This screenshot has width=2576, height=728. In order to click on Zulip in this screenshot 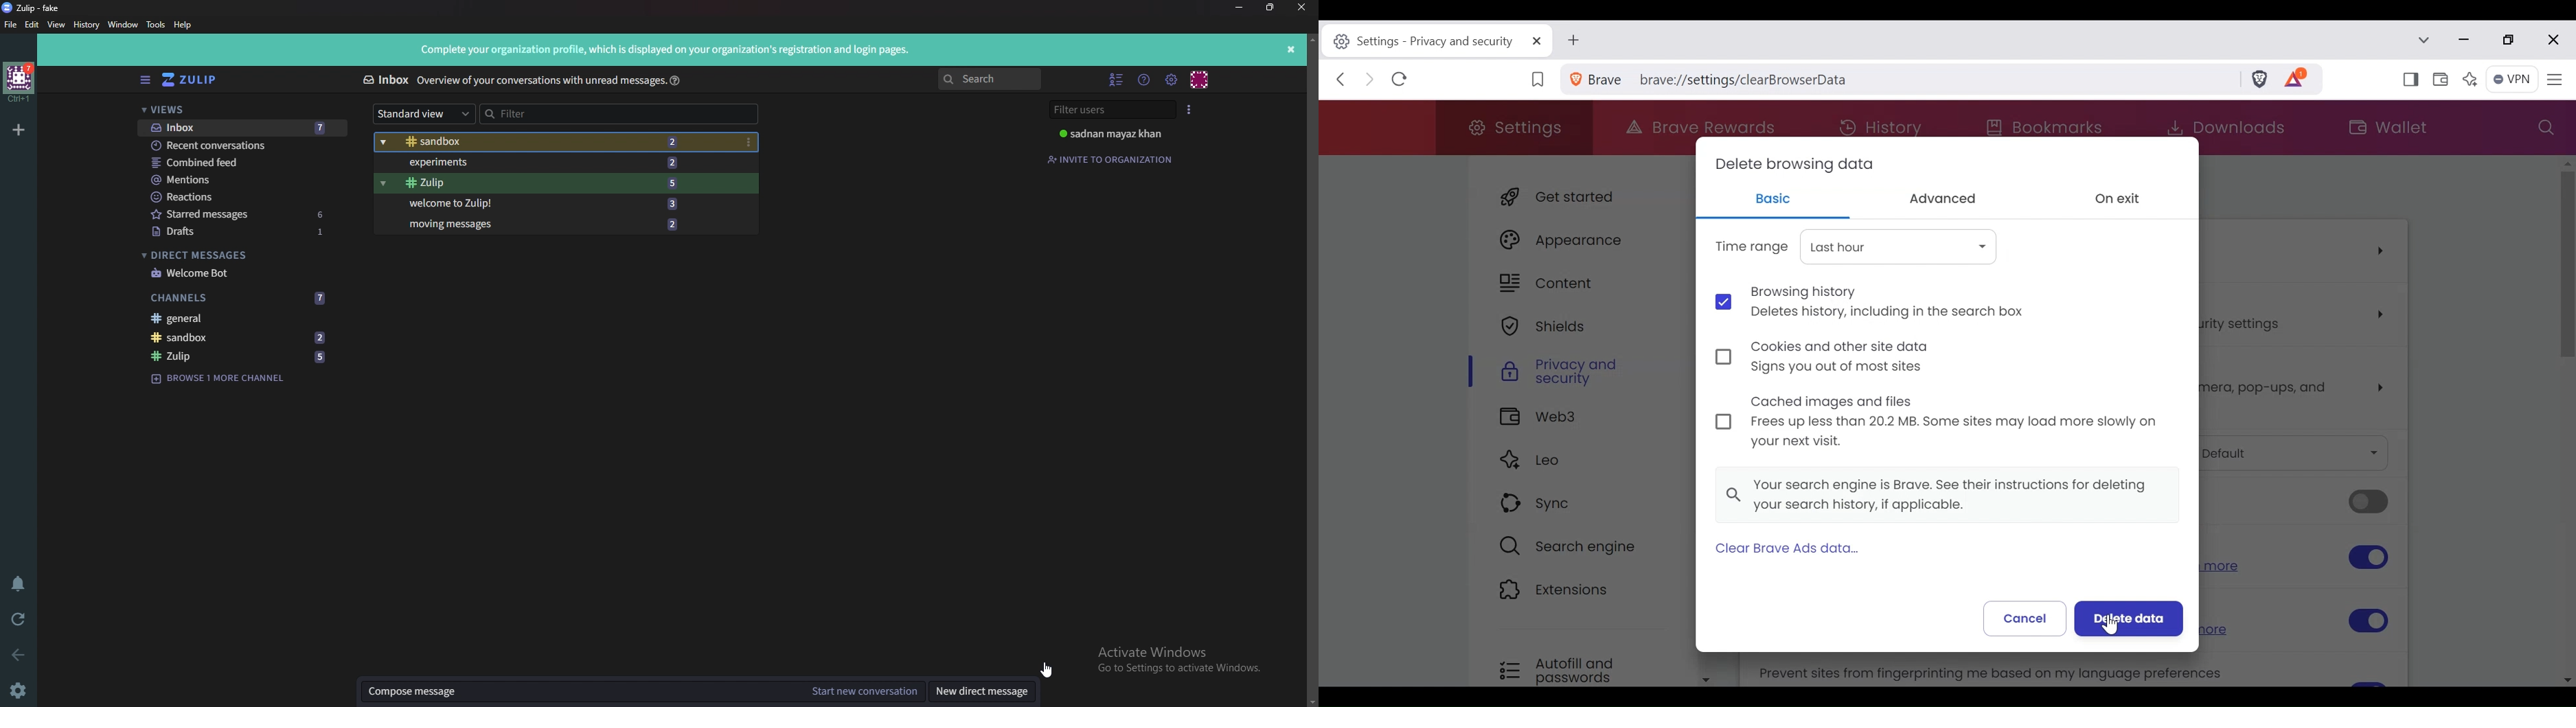, I will do `click(236, 356)`.